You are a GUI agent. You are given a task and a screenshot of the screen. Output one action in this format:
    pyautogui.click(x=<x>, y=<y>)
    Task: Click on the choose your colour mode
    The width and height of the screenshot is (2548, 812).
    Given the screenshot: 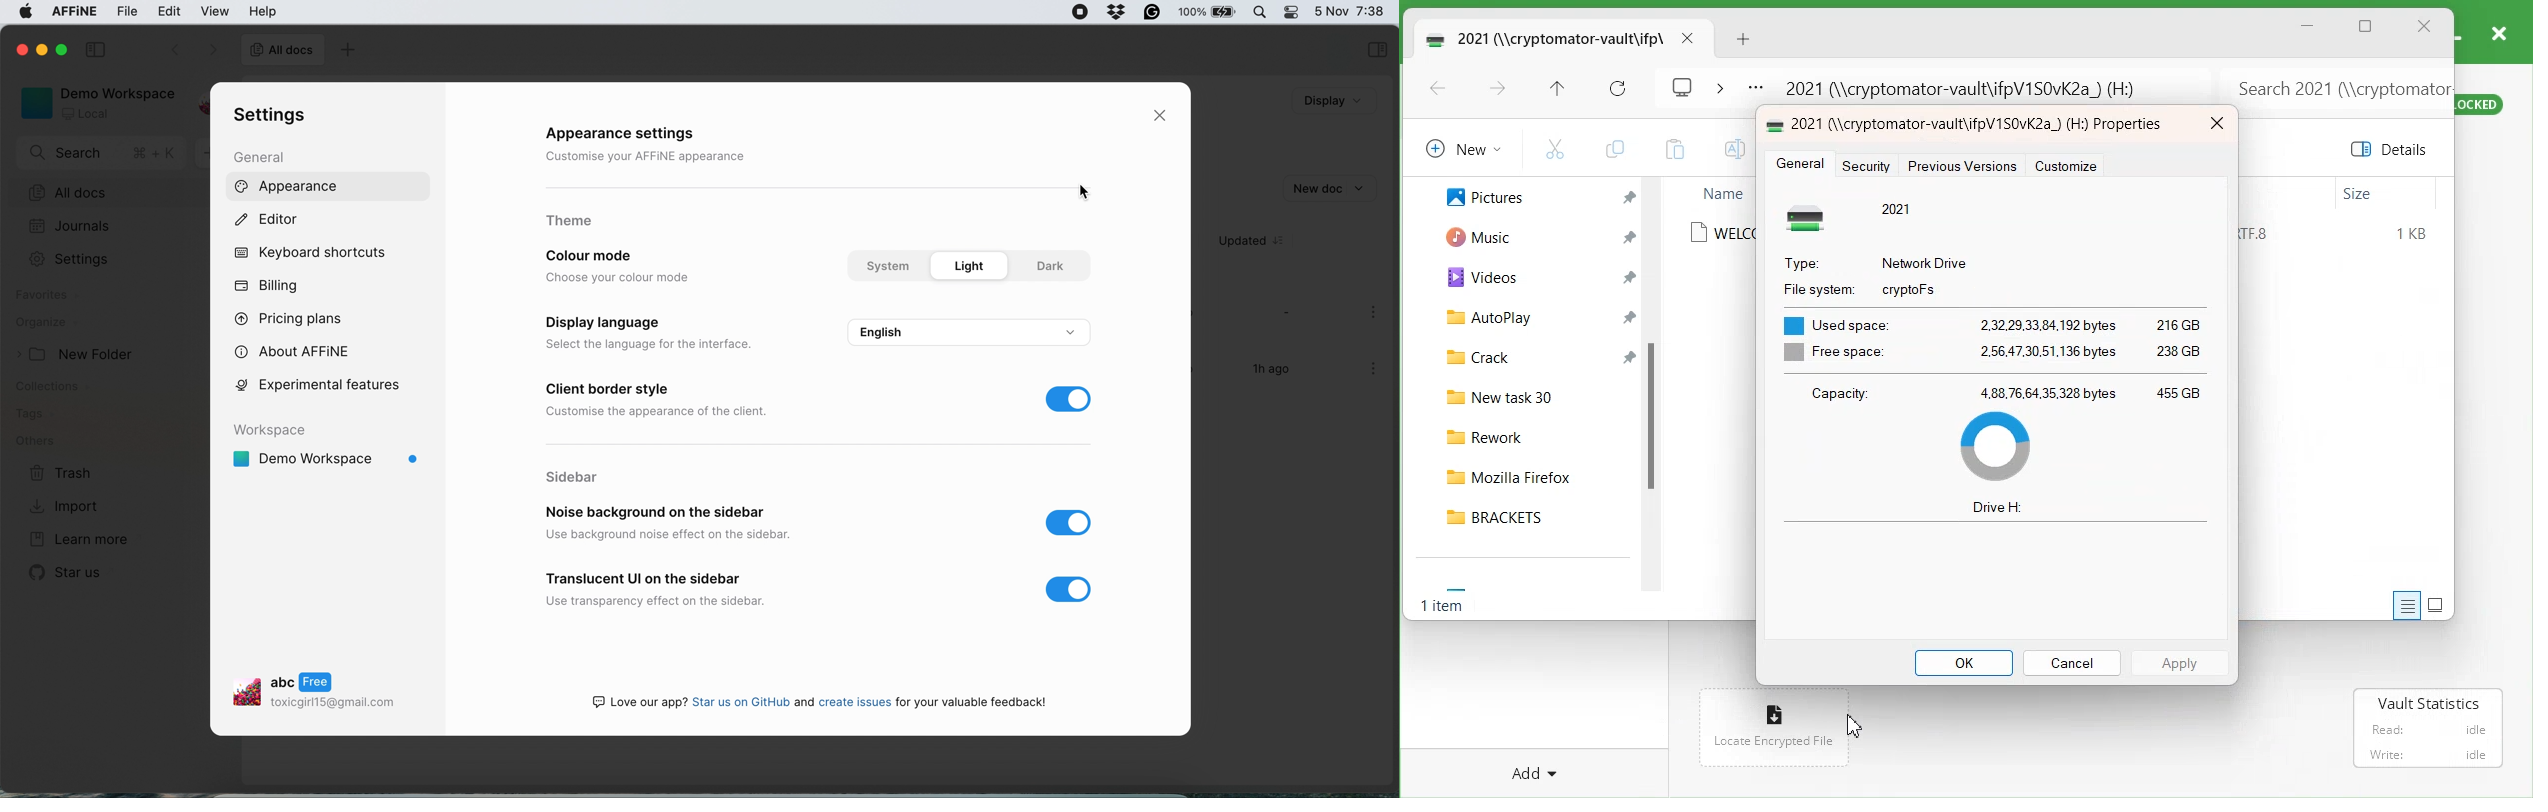 What is the action you would take?
    pyautogui.click(x=616, y=278)
    